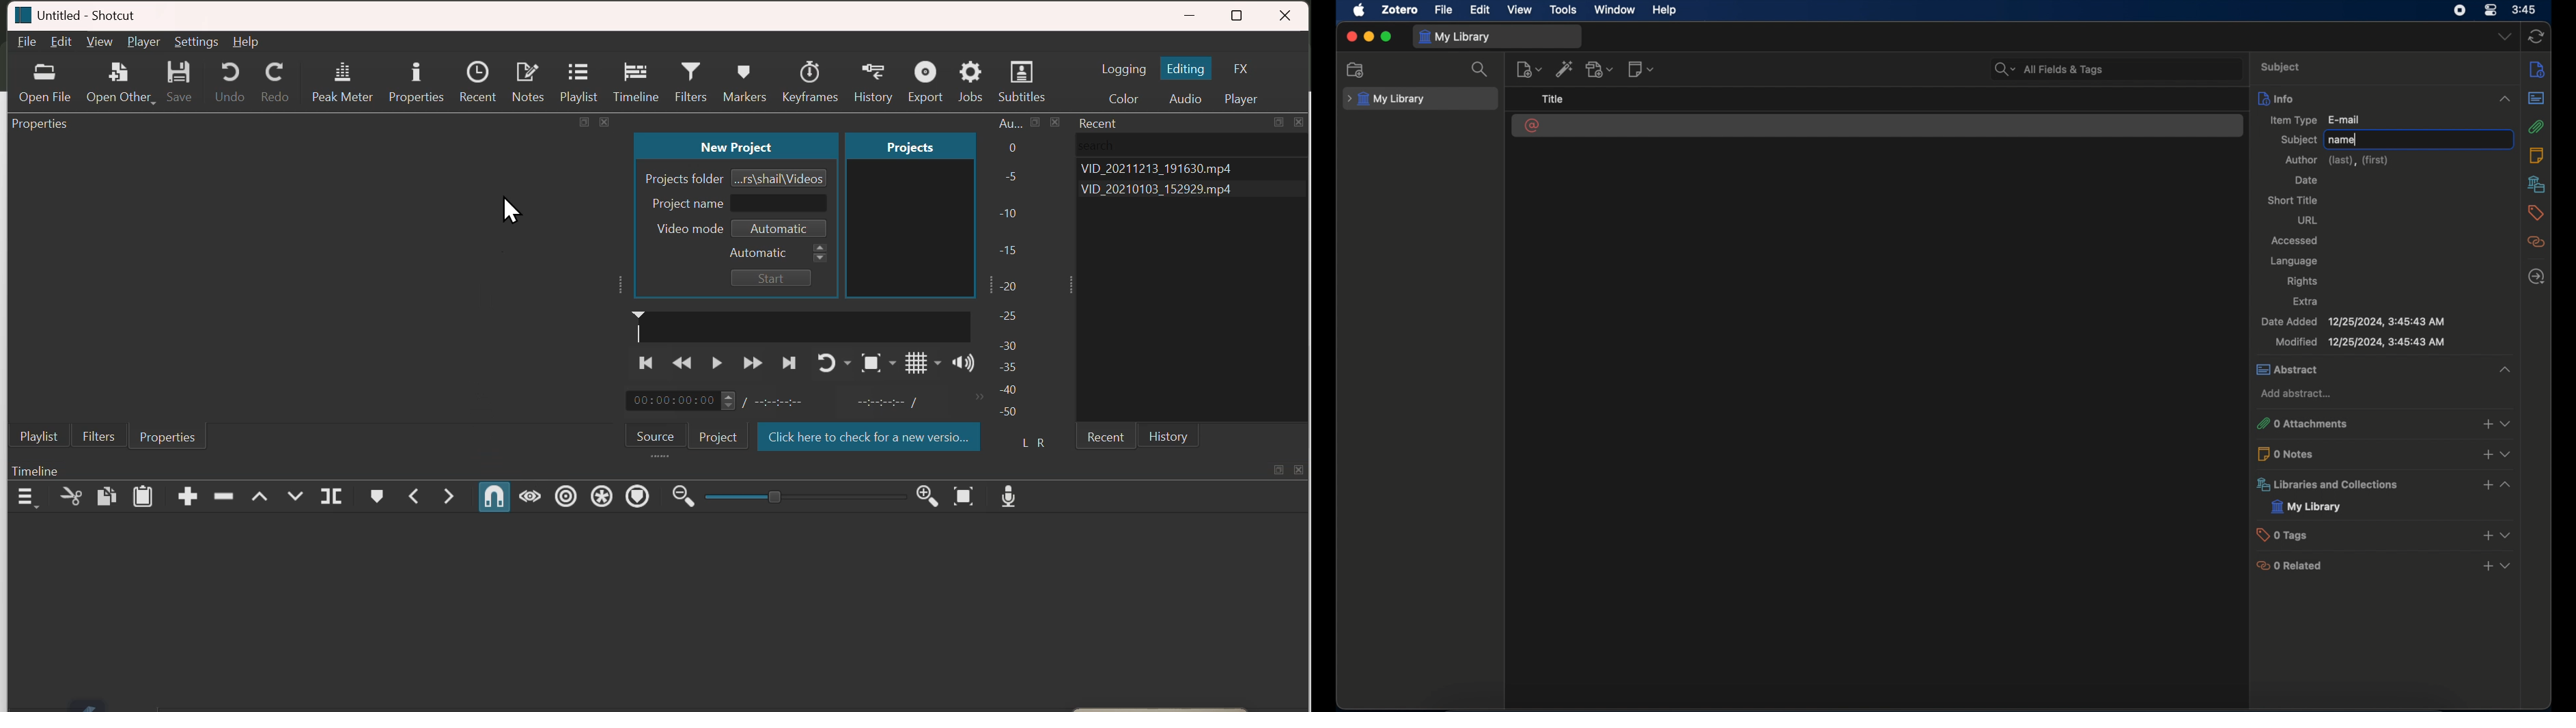 The image size is (2576, 728). I want to click on Edit, so click(59, 42).